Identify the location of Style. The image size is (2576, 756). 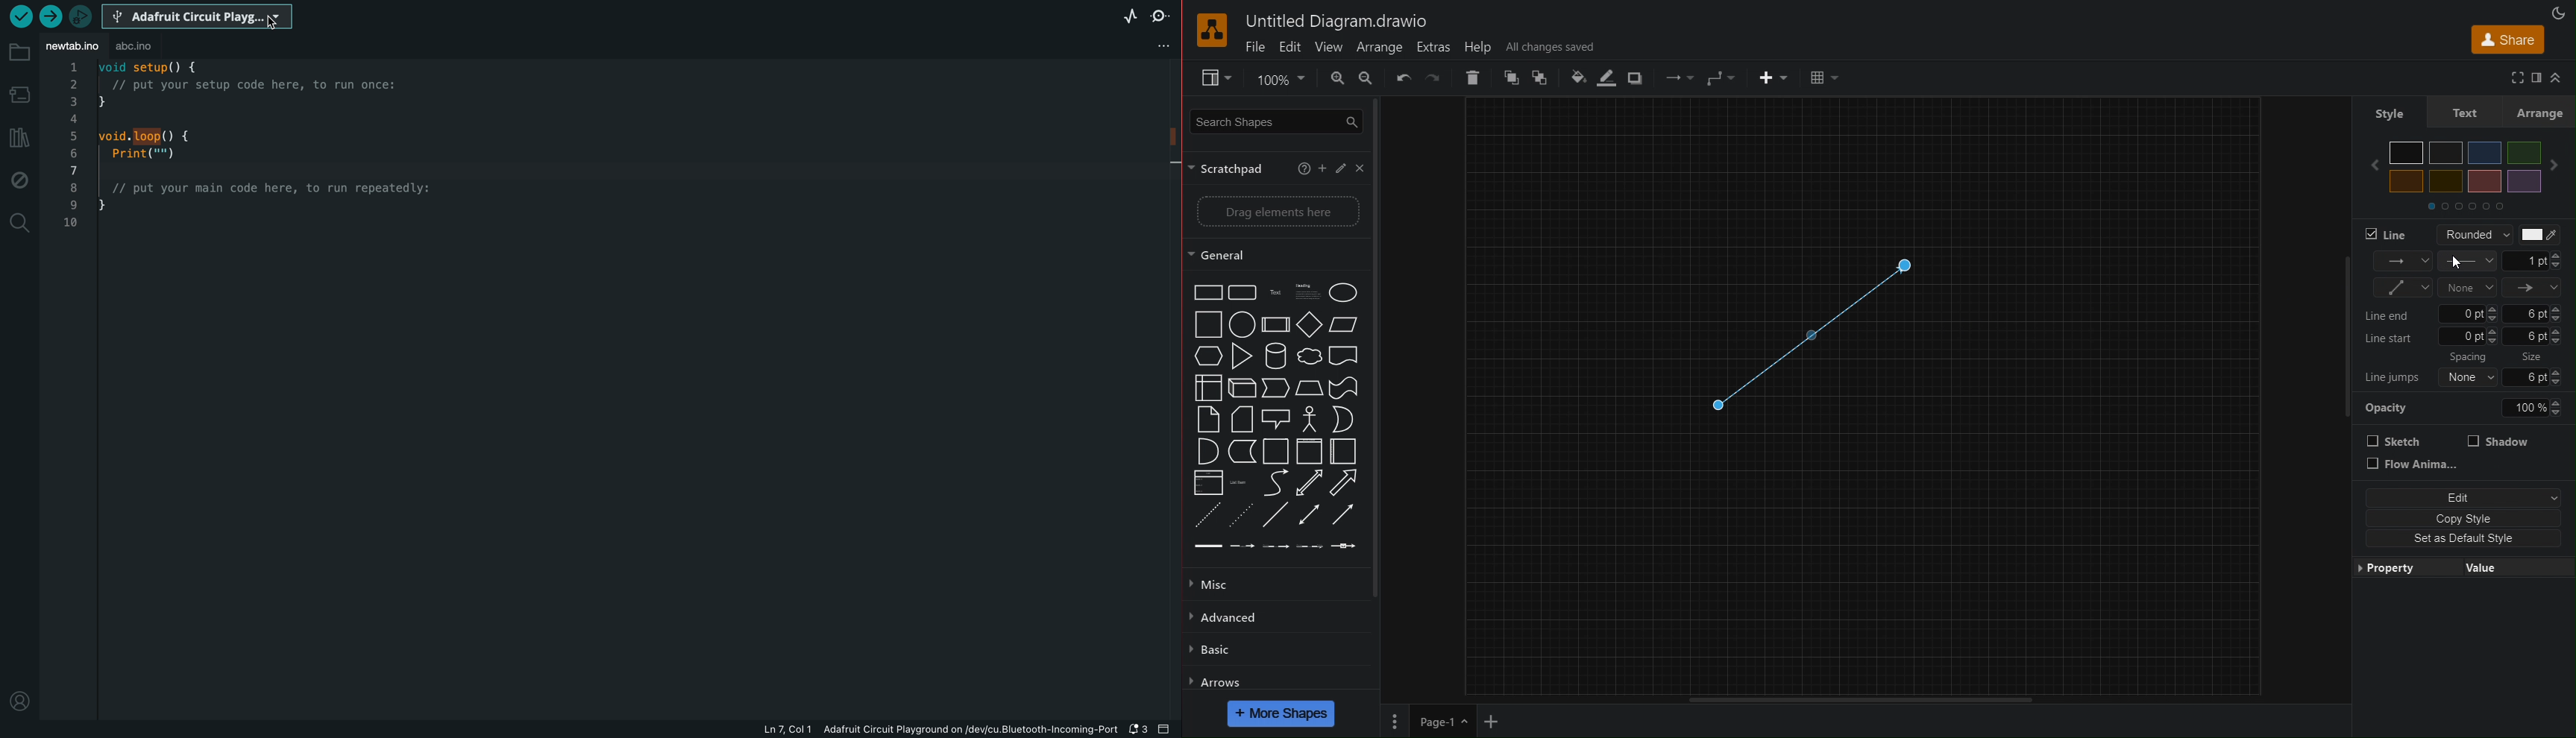
(2388, 113).